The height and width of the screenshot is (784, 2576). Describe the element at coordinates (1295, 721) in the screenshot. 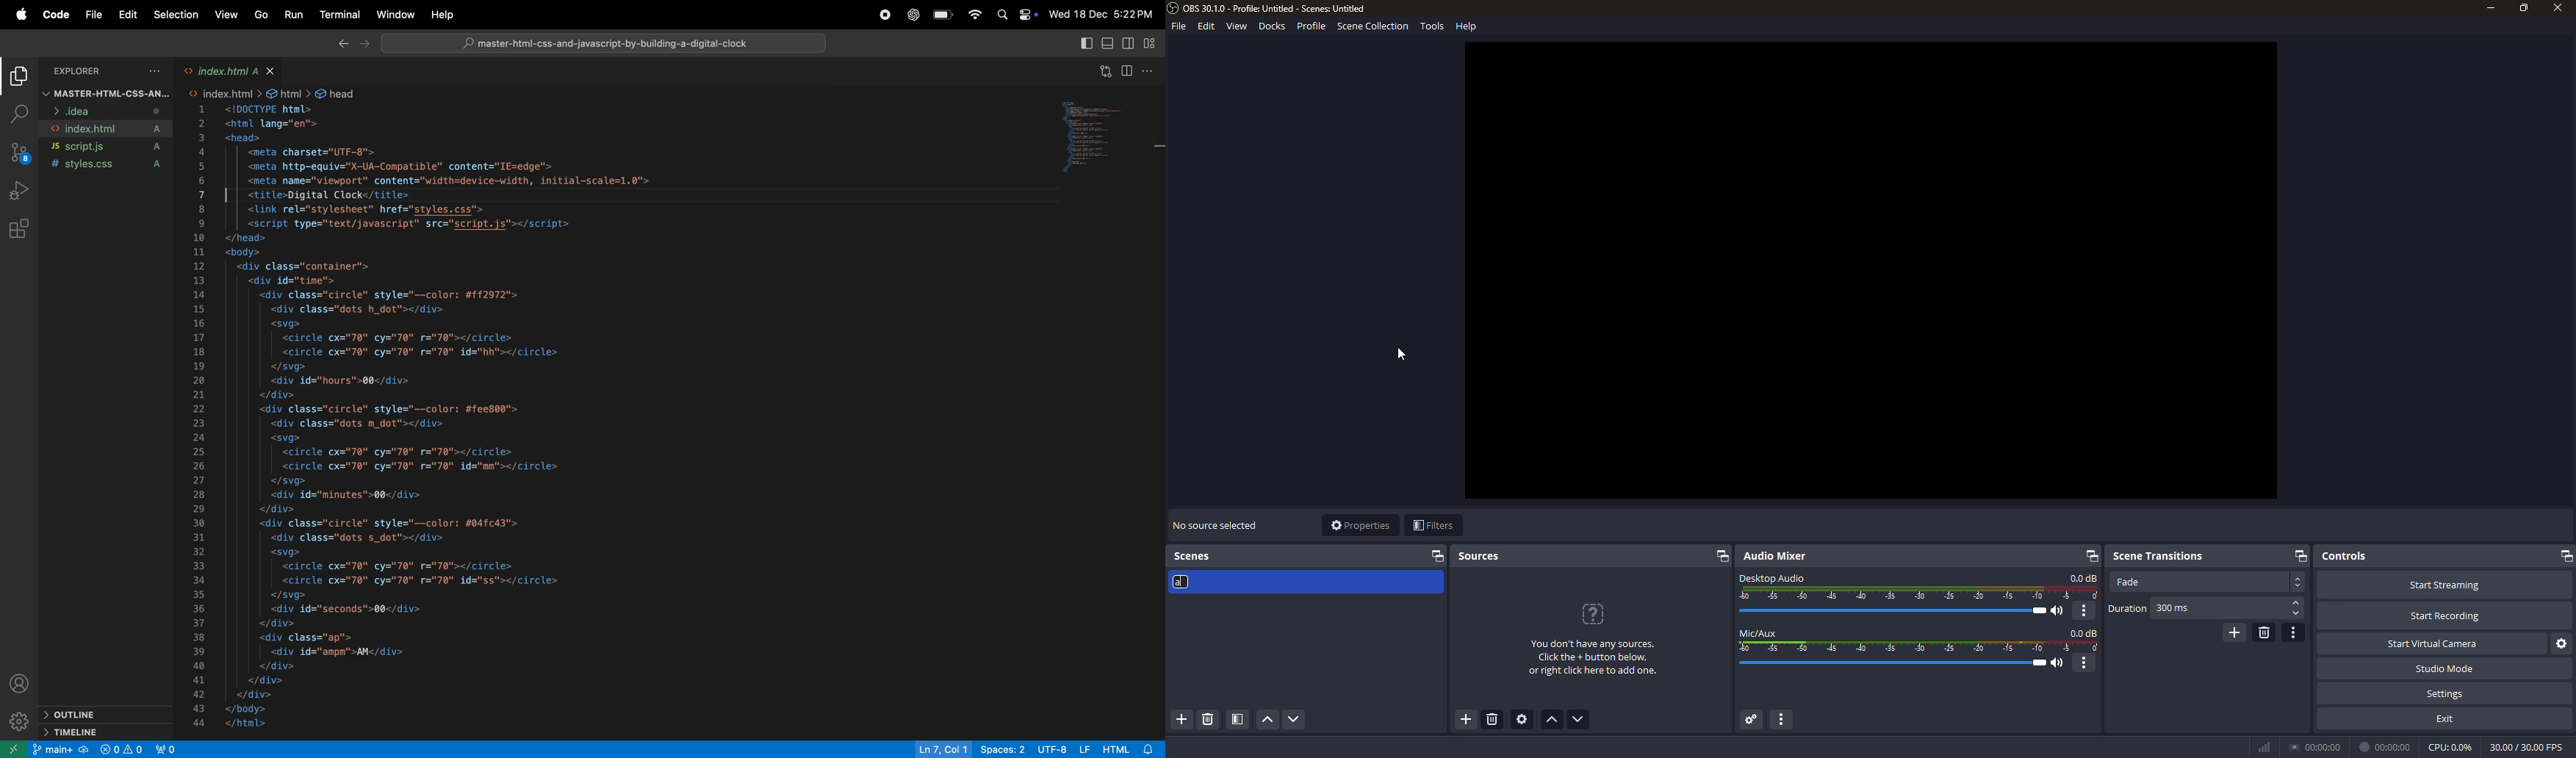

I see `move scene down` at that location.